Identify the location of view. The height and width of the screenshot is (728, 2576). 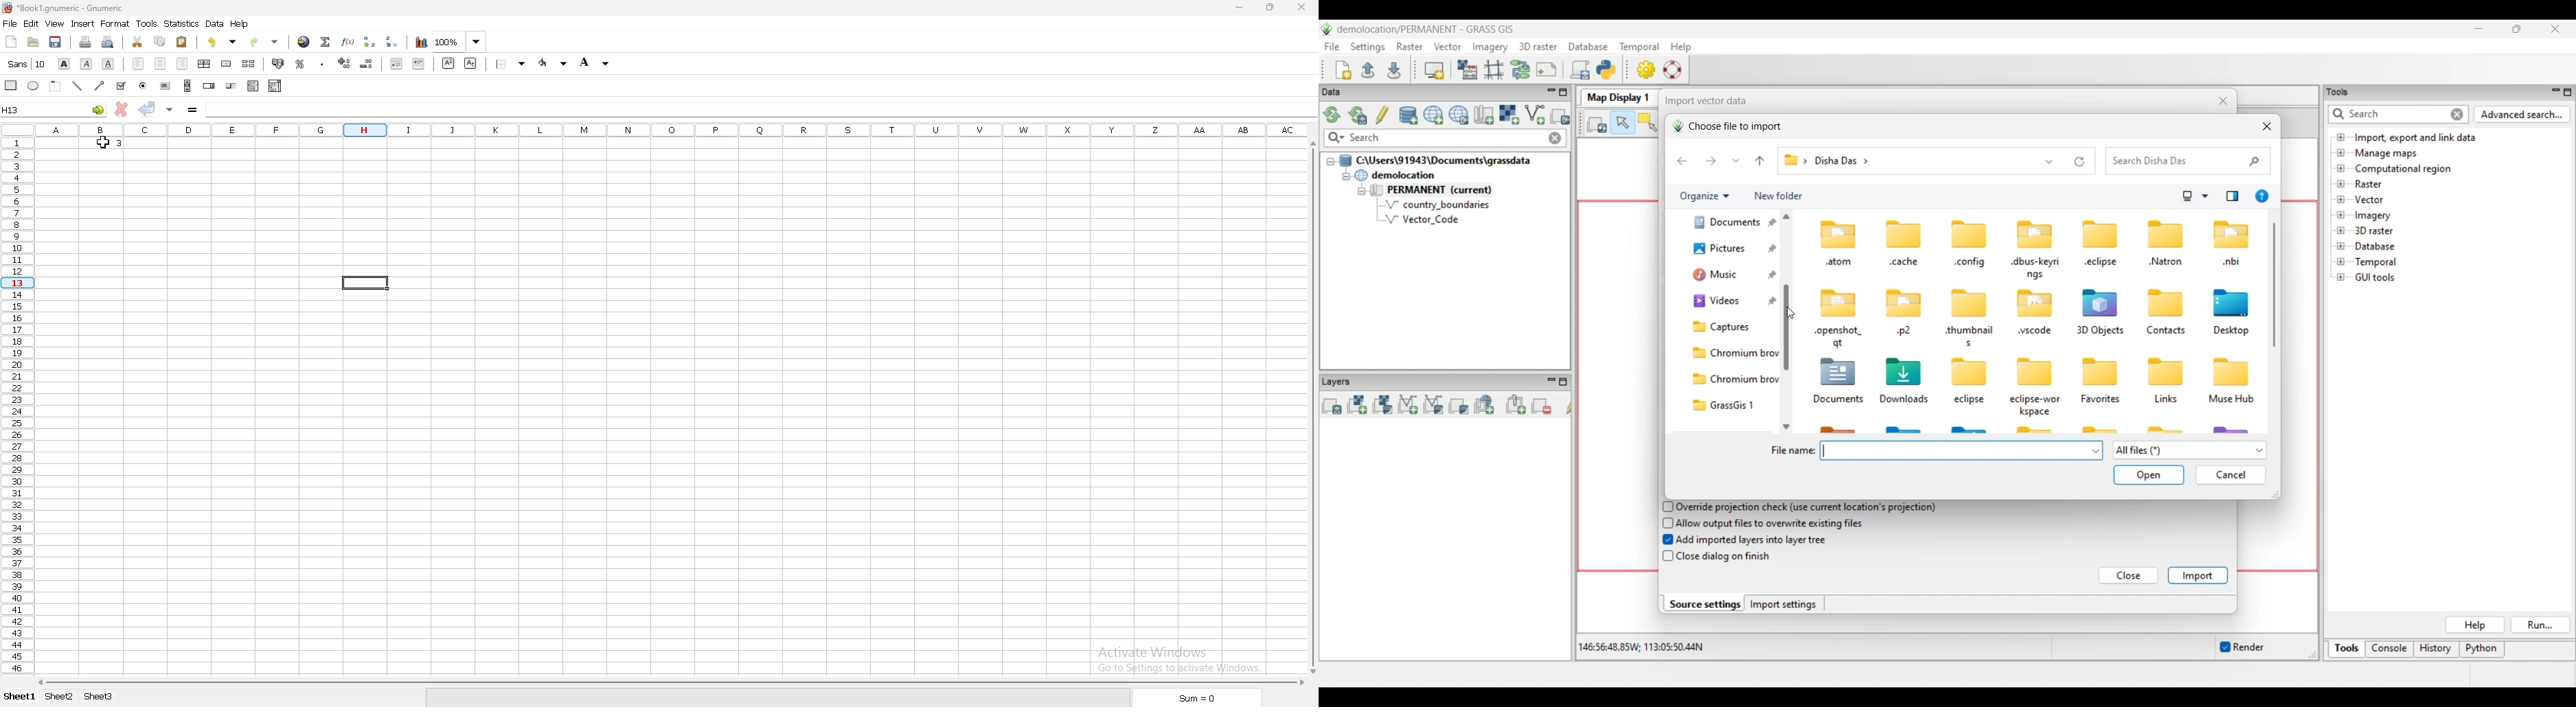
(55, 23).